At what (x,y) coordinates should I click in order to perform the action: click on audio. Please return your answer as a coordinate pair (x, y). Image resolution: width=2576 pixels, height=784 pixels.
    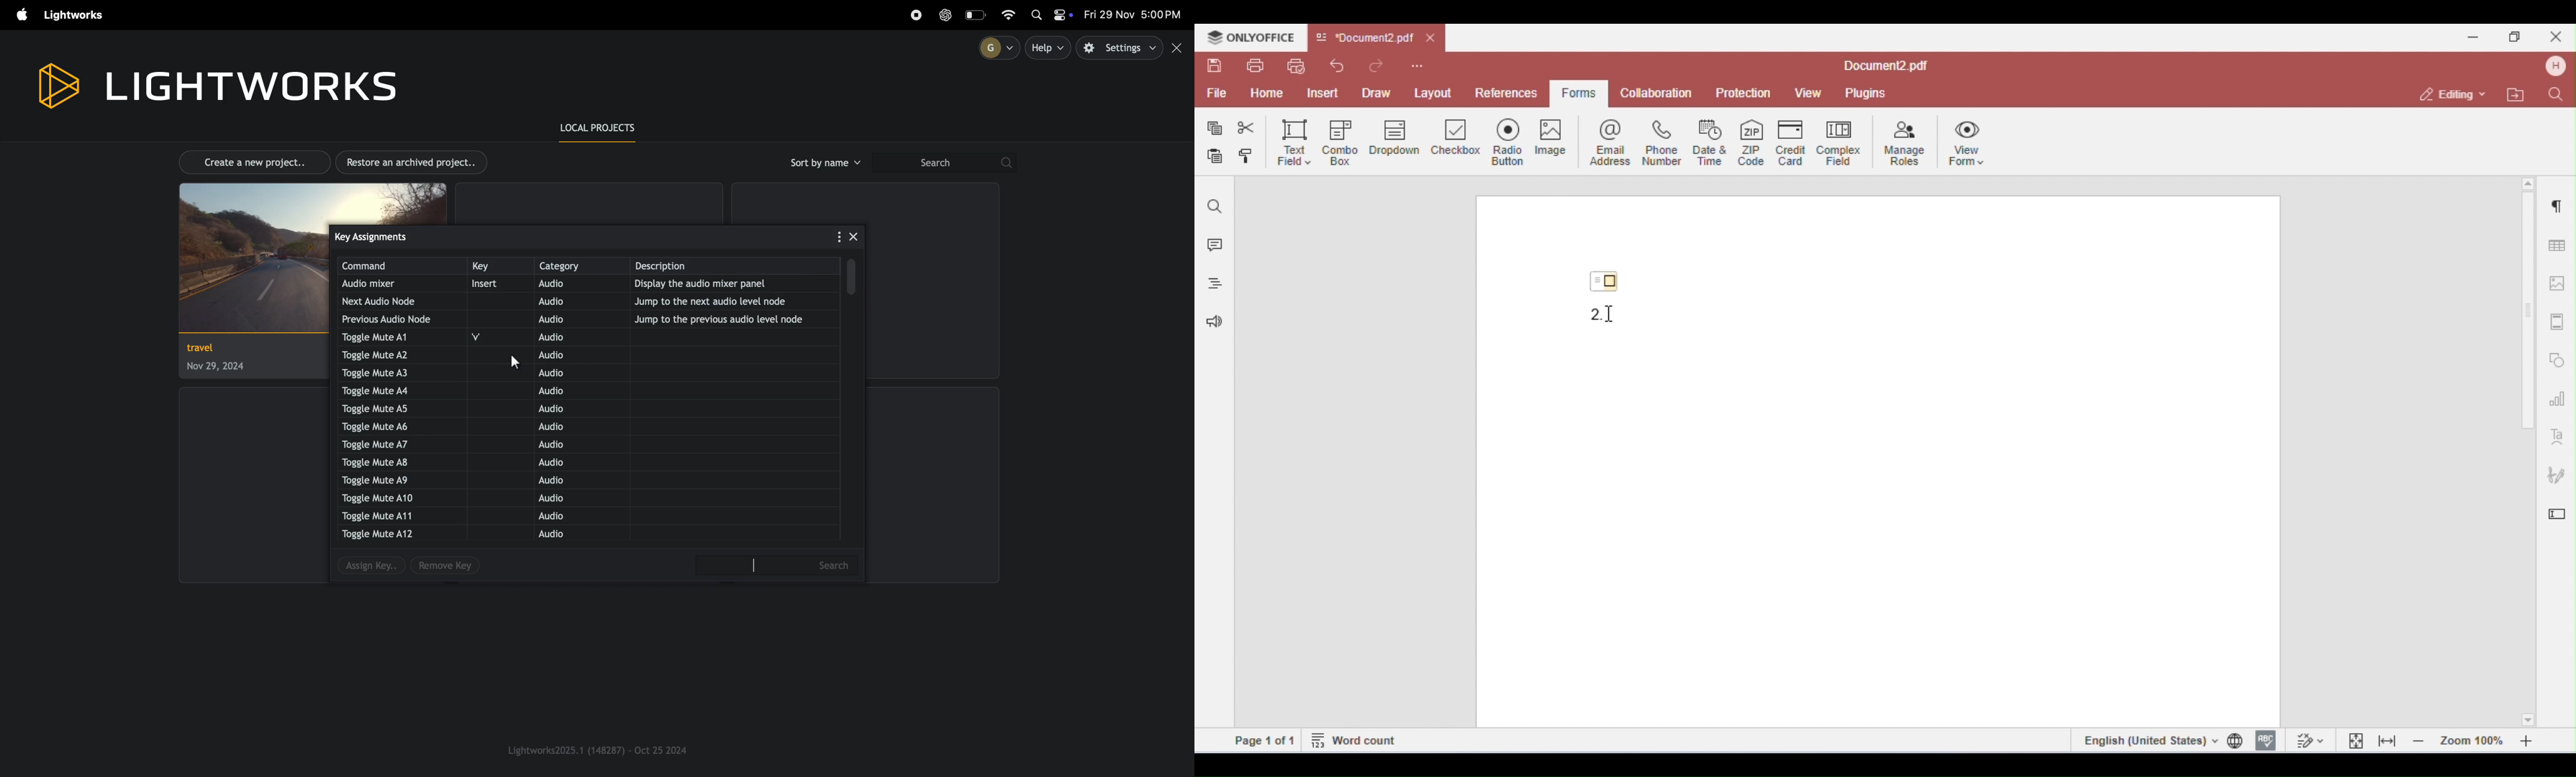
    Looking at the image, I should click on (558, 429).